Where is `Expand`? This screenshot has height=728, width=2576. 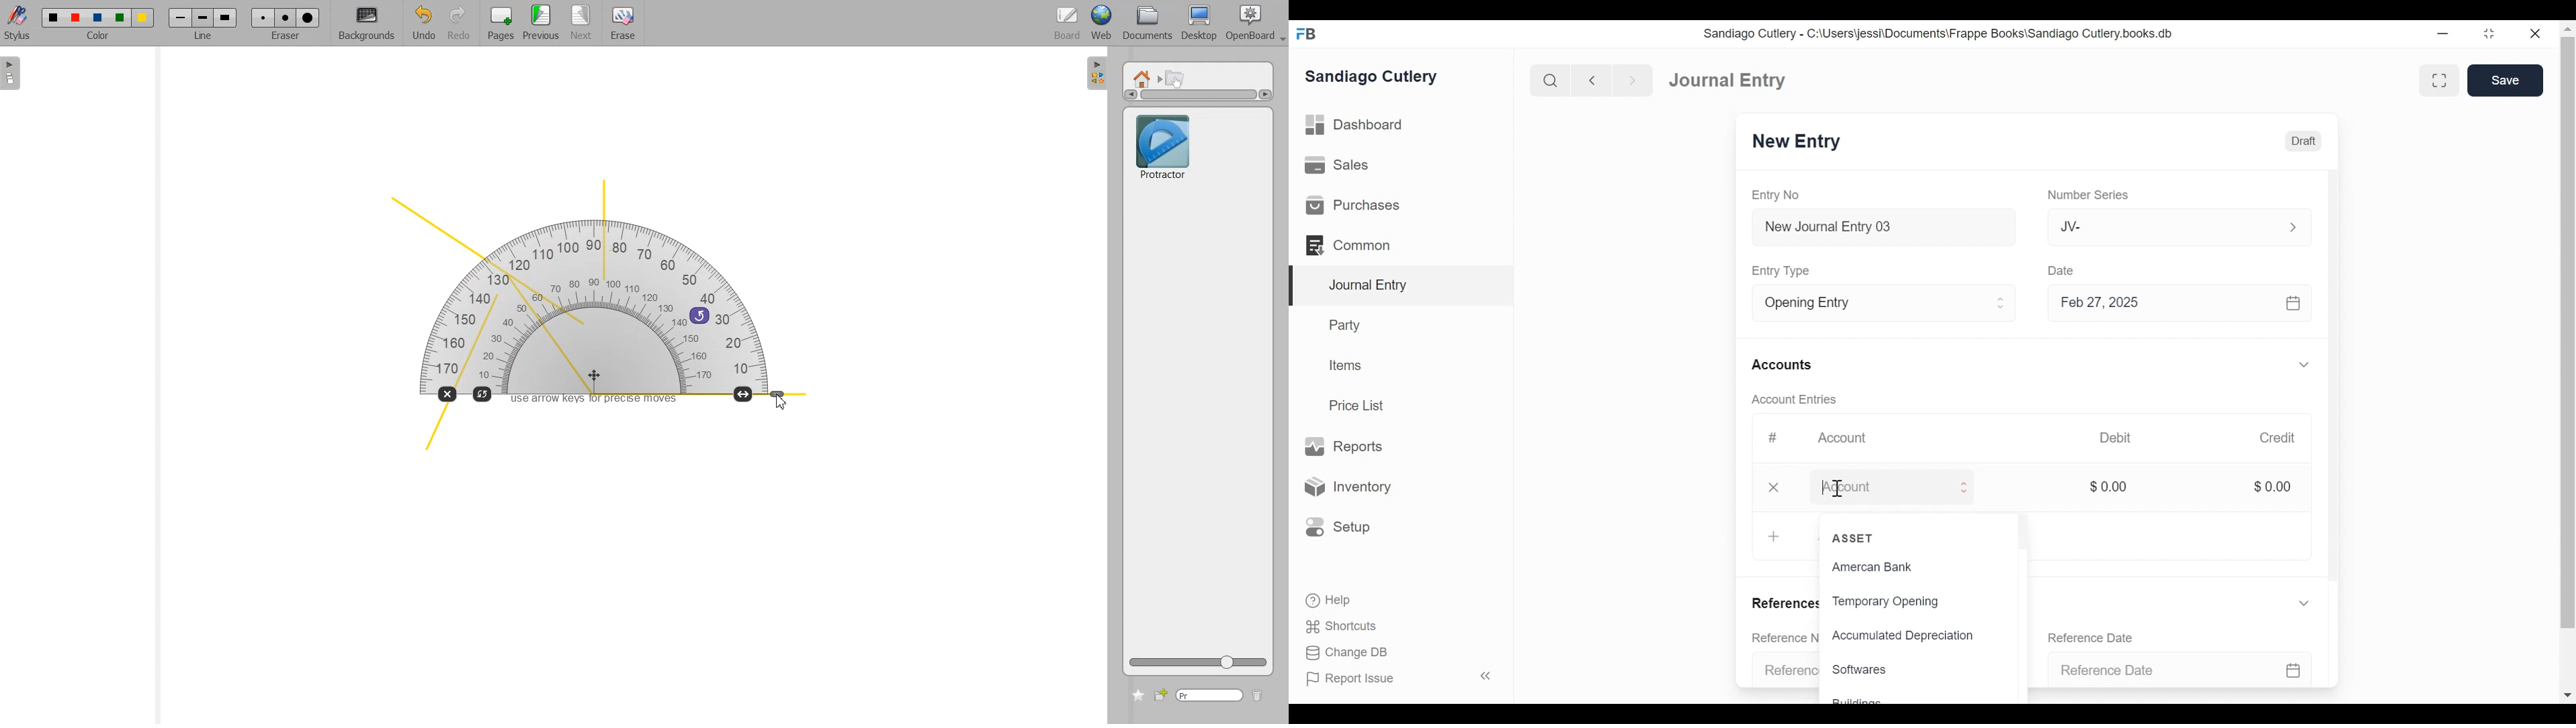
Expand is located at coordinates (1967, 487).